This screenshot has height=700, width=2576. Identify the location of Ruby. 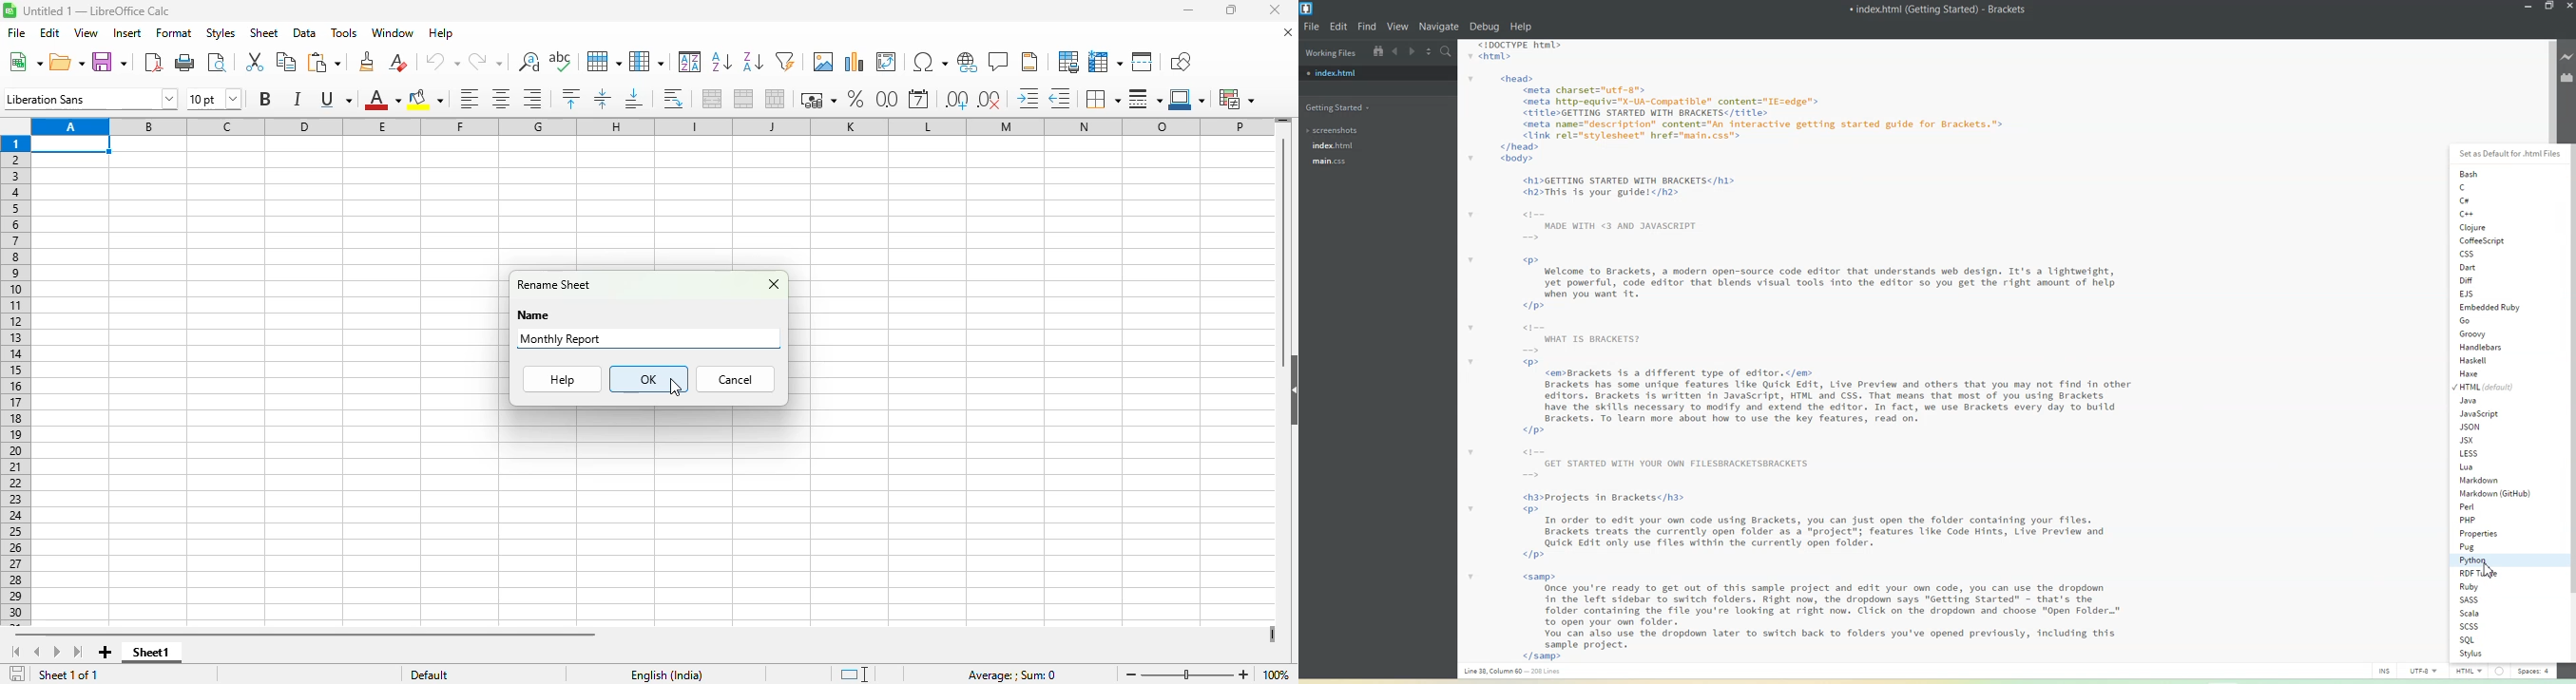
(2497, 586).